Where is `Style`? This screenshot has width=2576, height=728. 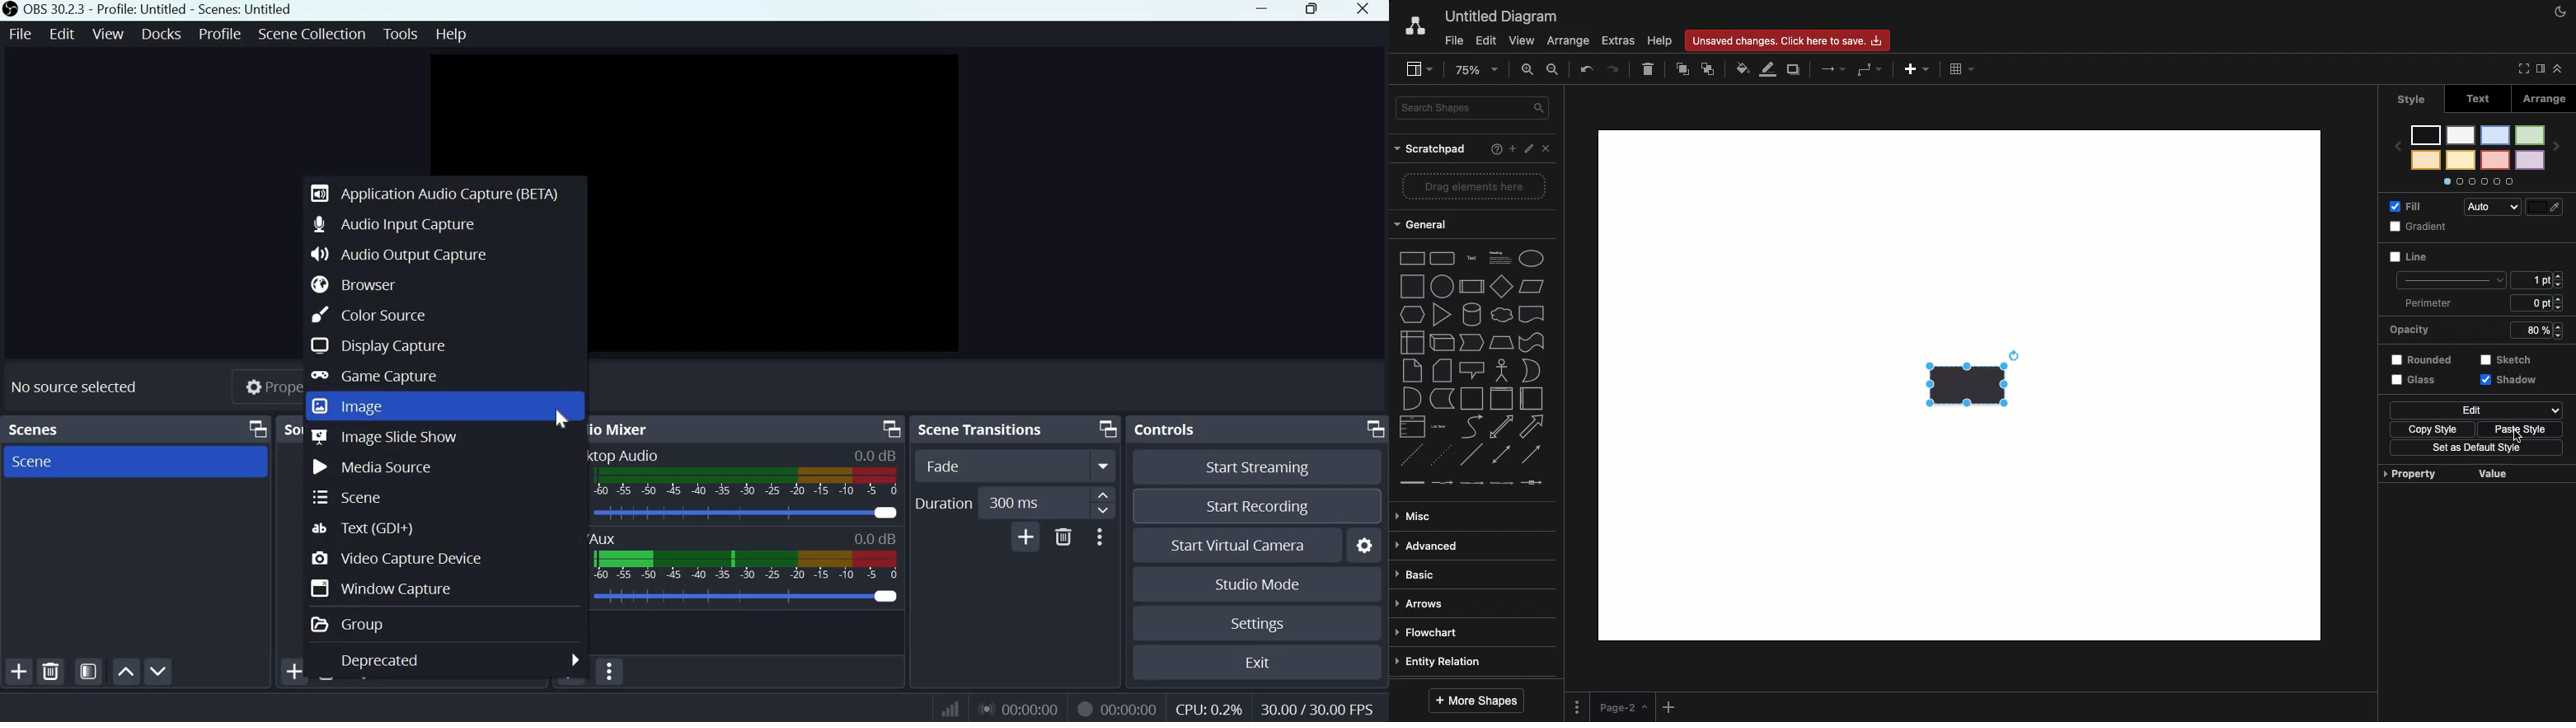 Style is located at coordinates (2407, 101).